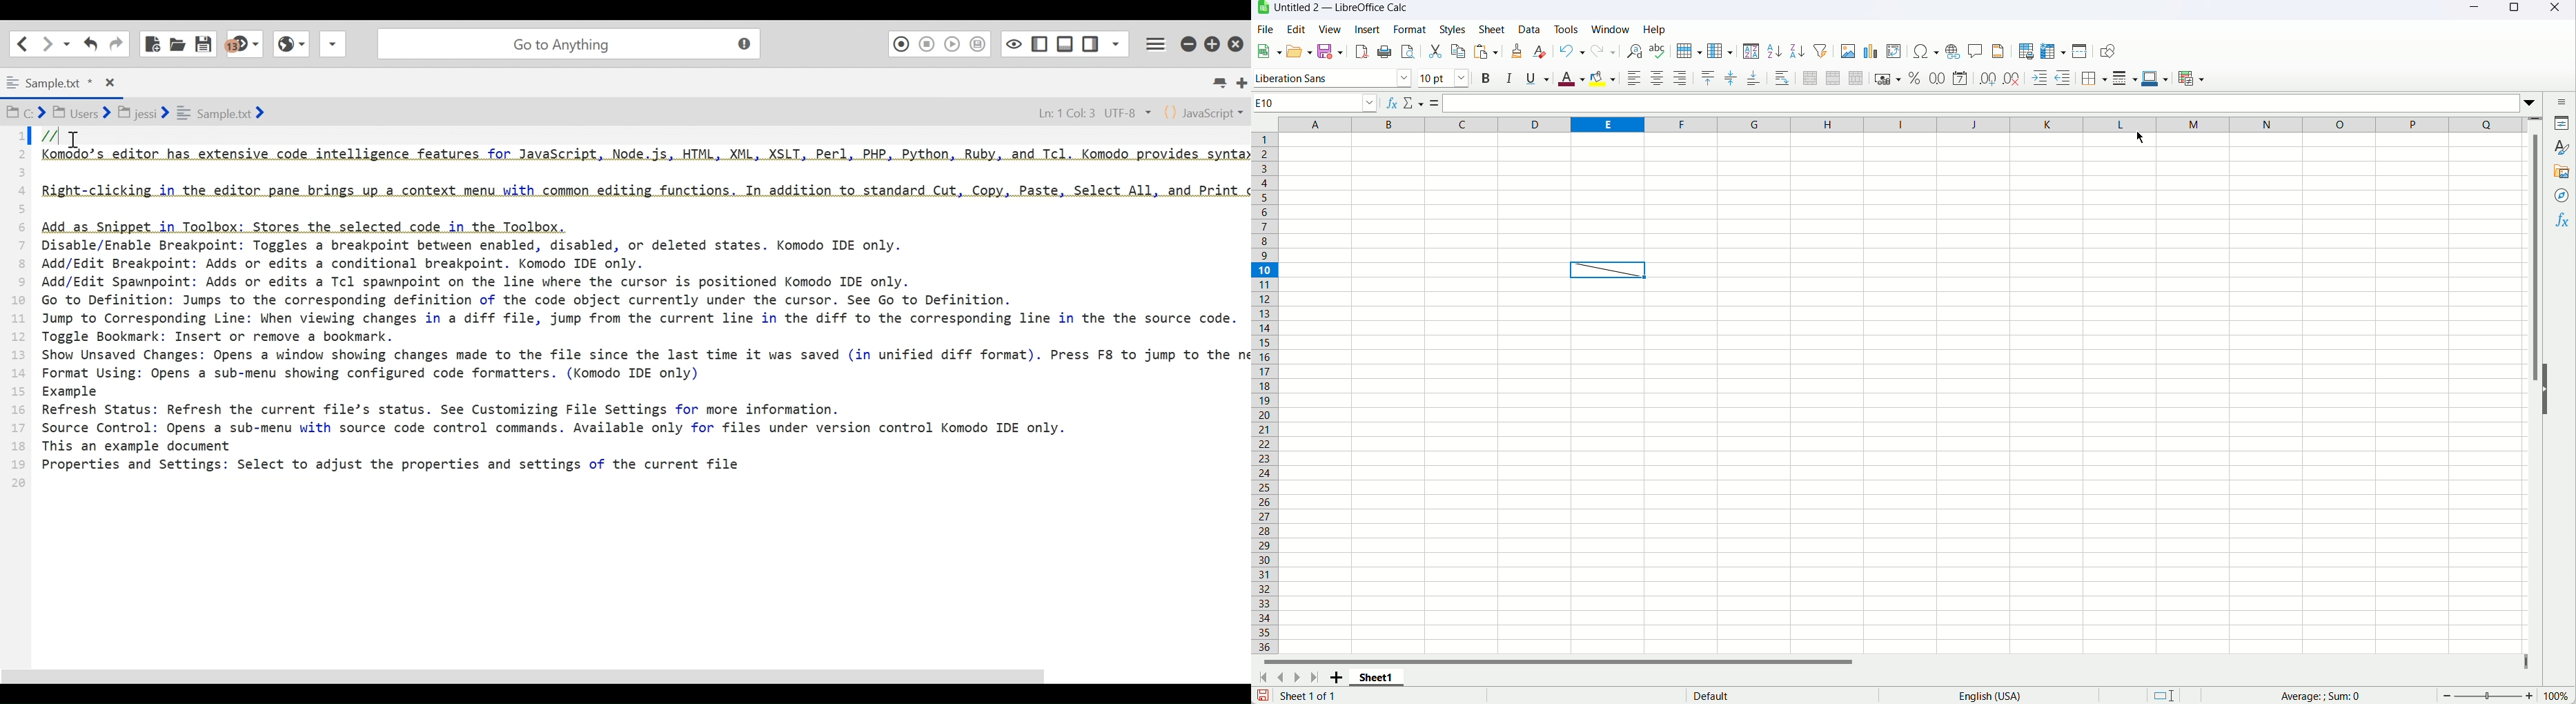  Describe the element at coordinates (2561, 101) in the screenshot. I see `Sidebar settings` at that location.